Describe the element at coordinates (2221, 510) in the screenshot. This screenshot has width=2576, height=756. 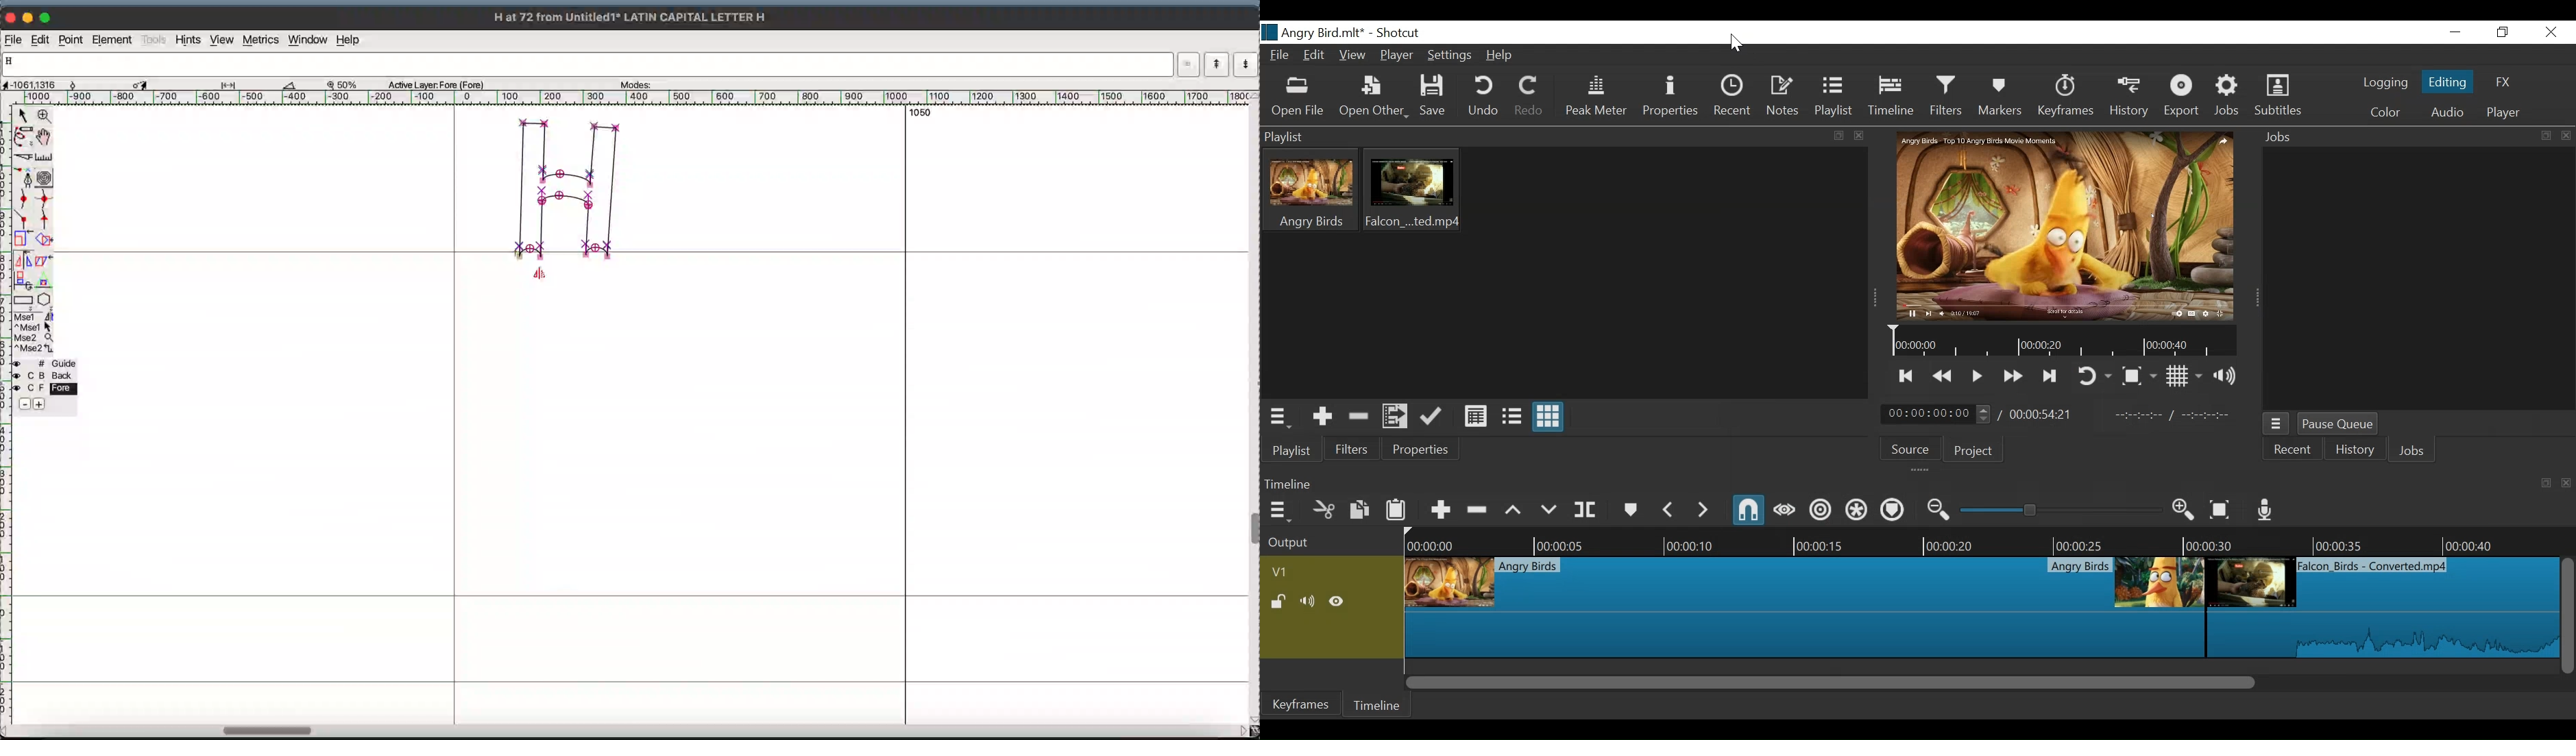
I see `Zoom timeline to fit` at that location.